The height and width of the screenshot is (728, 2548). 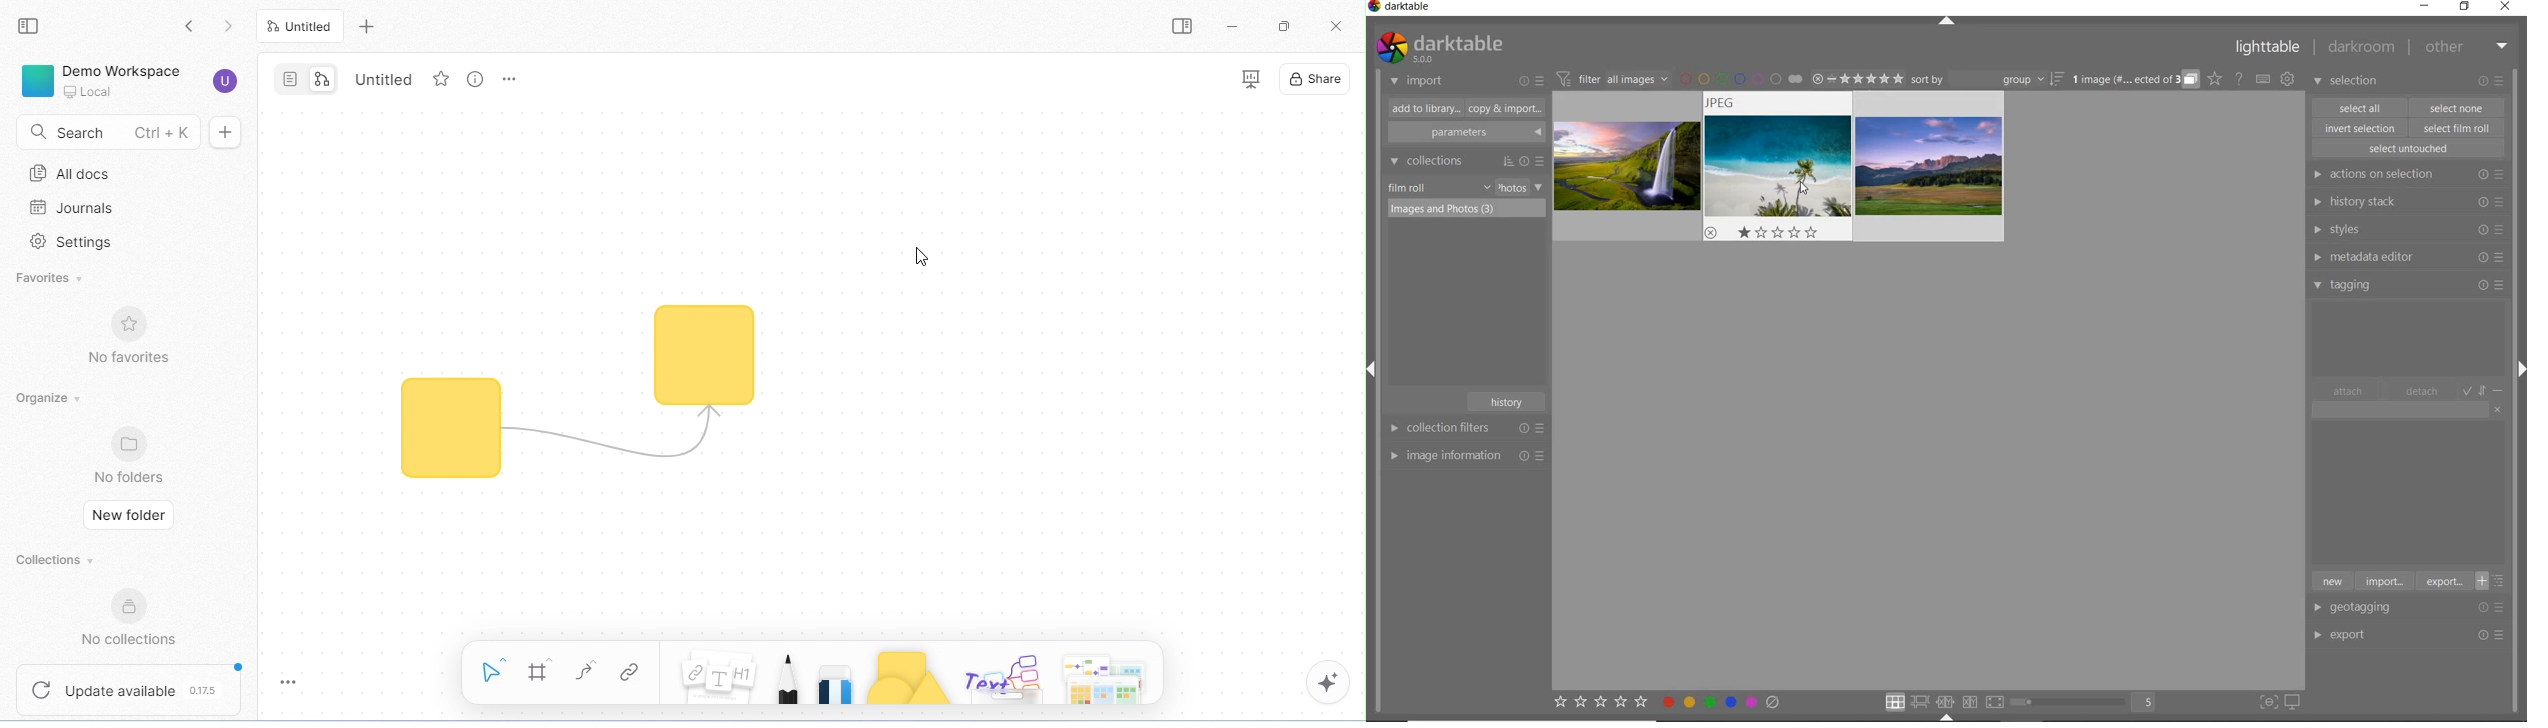 I want to click on edgeless mode, so click(x=326, y=79).